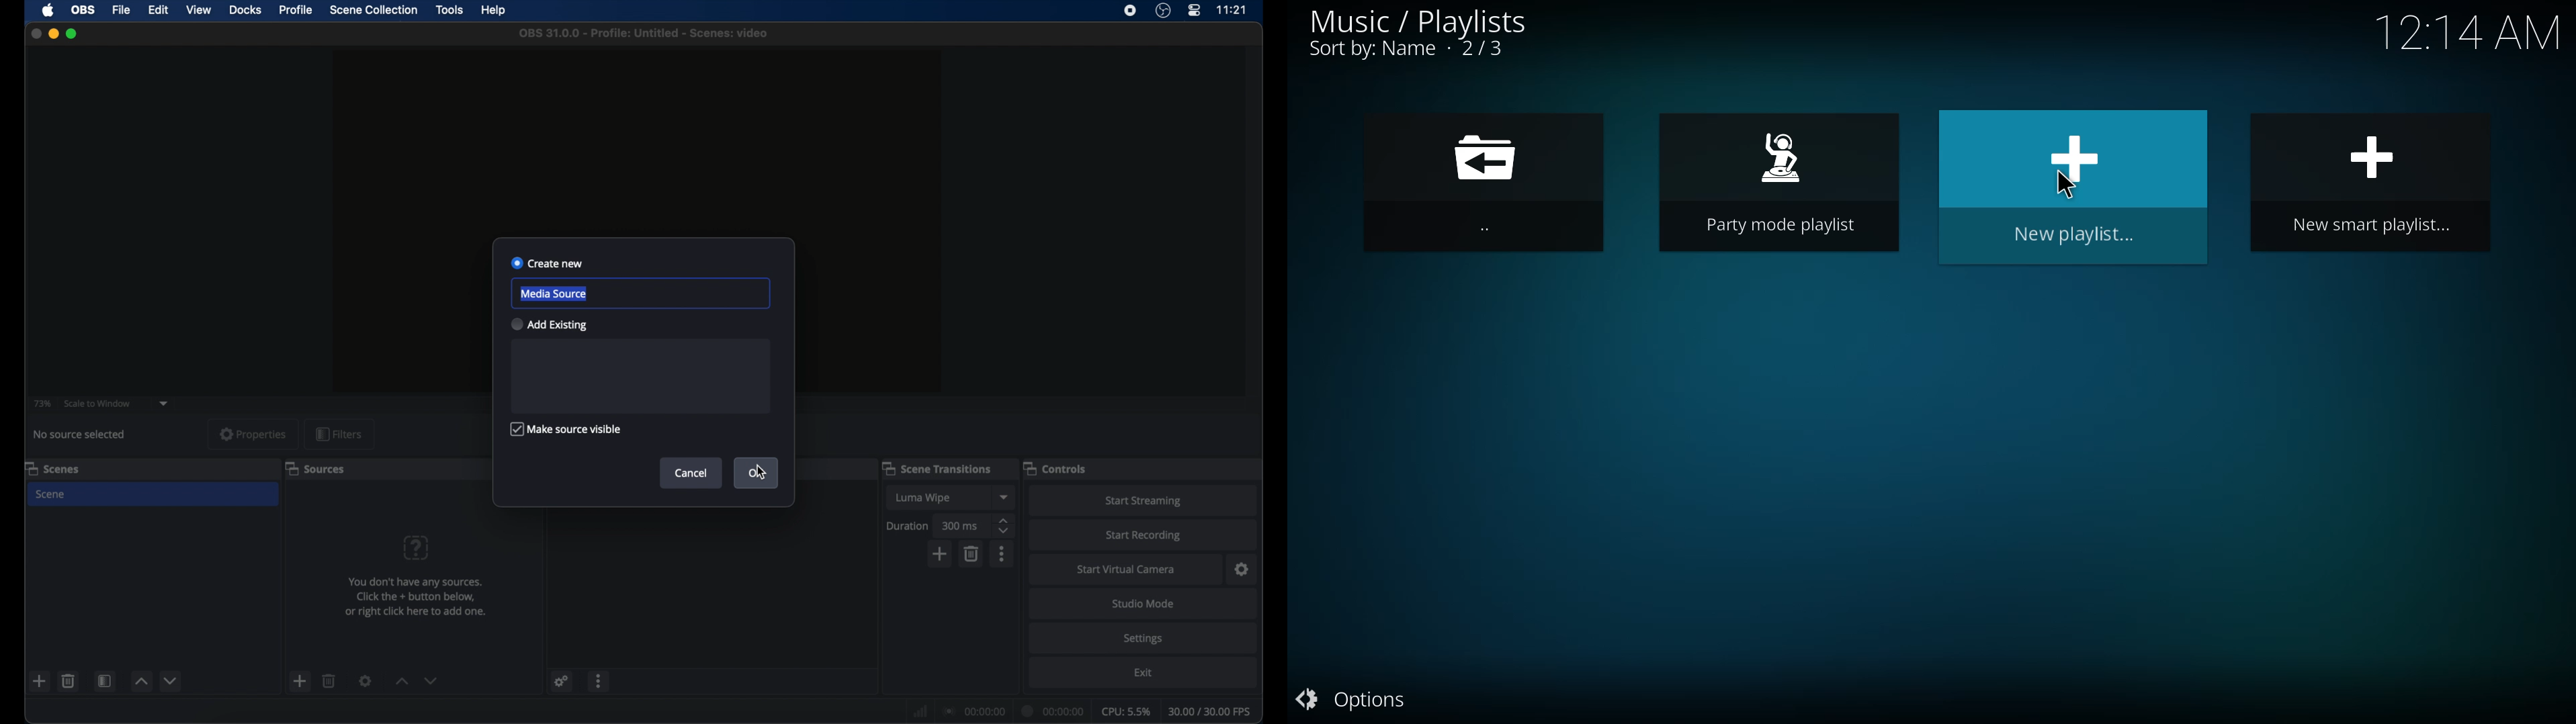 This screenshot has width=2576, height=728. Describe the element at coordinates (1484, 182) in the screenshot. I see `back` at that location.